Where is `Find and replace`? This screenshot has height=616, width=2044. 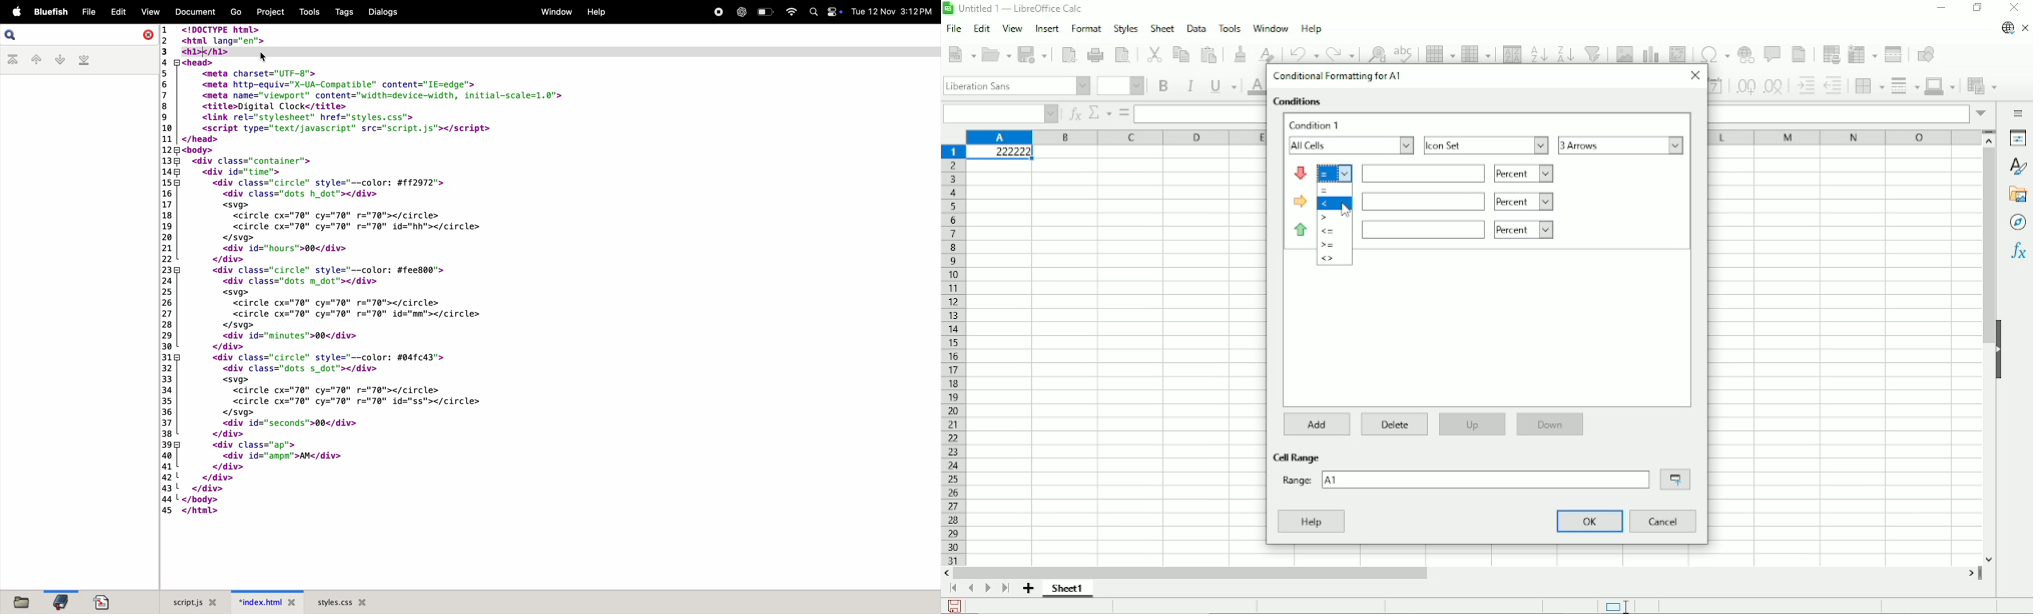
Find and replace is located at coordinates (1377, 51).